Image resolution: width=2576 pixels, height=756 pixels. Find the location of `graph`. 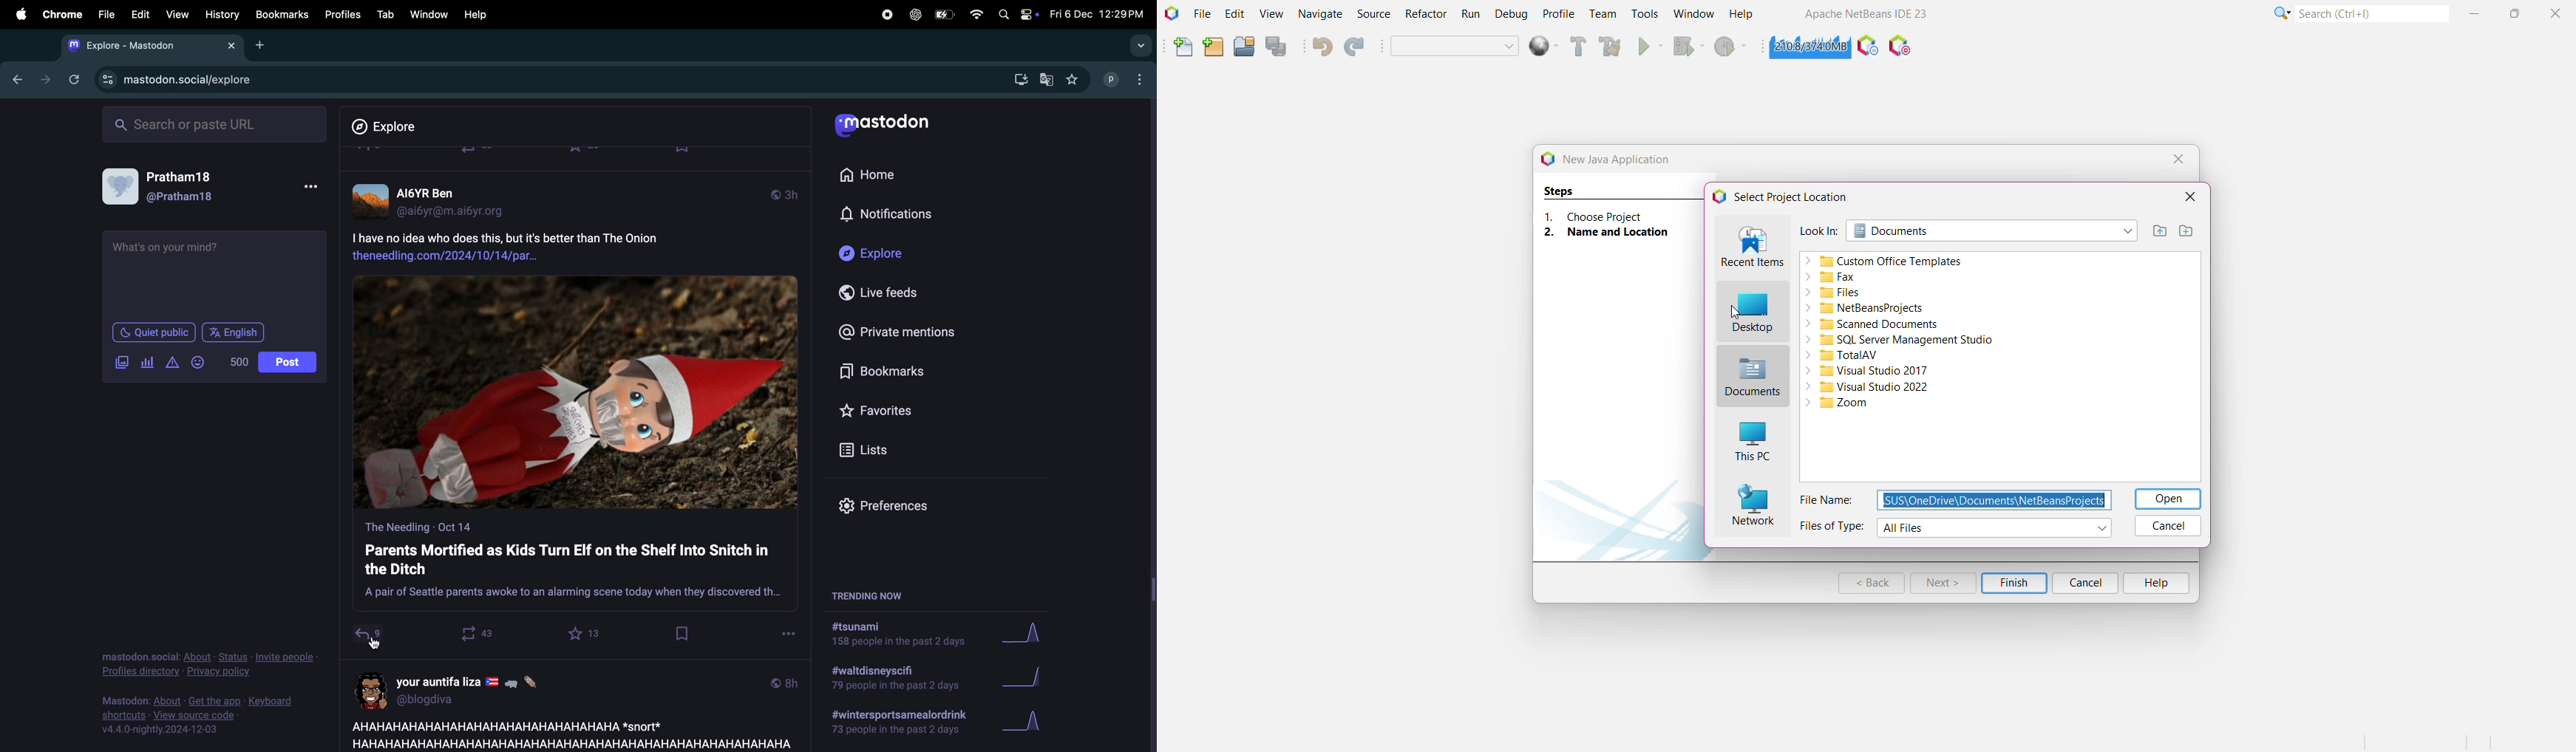

graph is located at coordinates (1024, 724).